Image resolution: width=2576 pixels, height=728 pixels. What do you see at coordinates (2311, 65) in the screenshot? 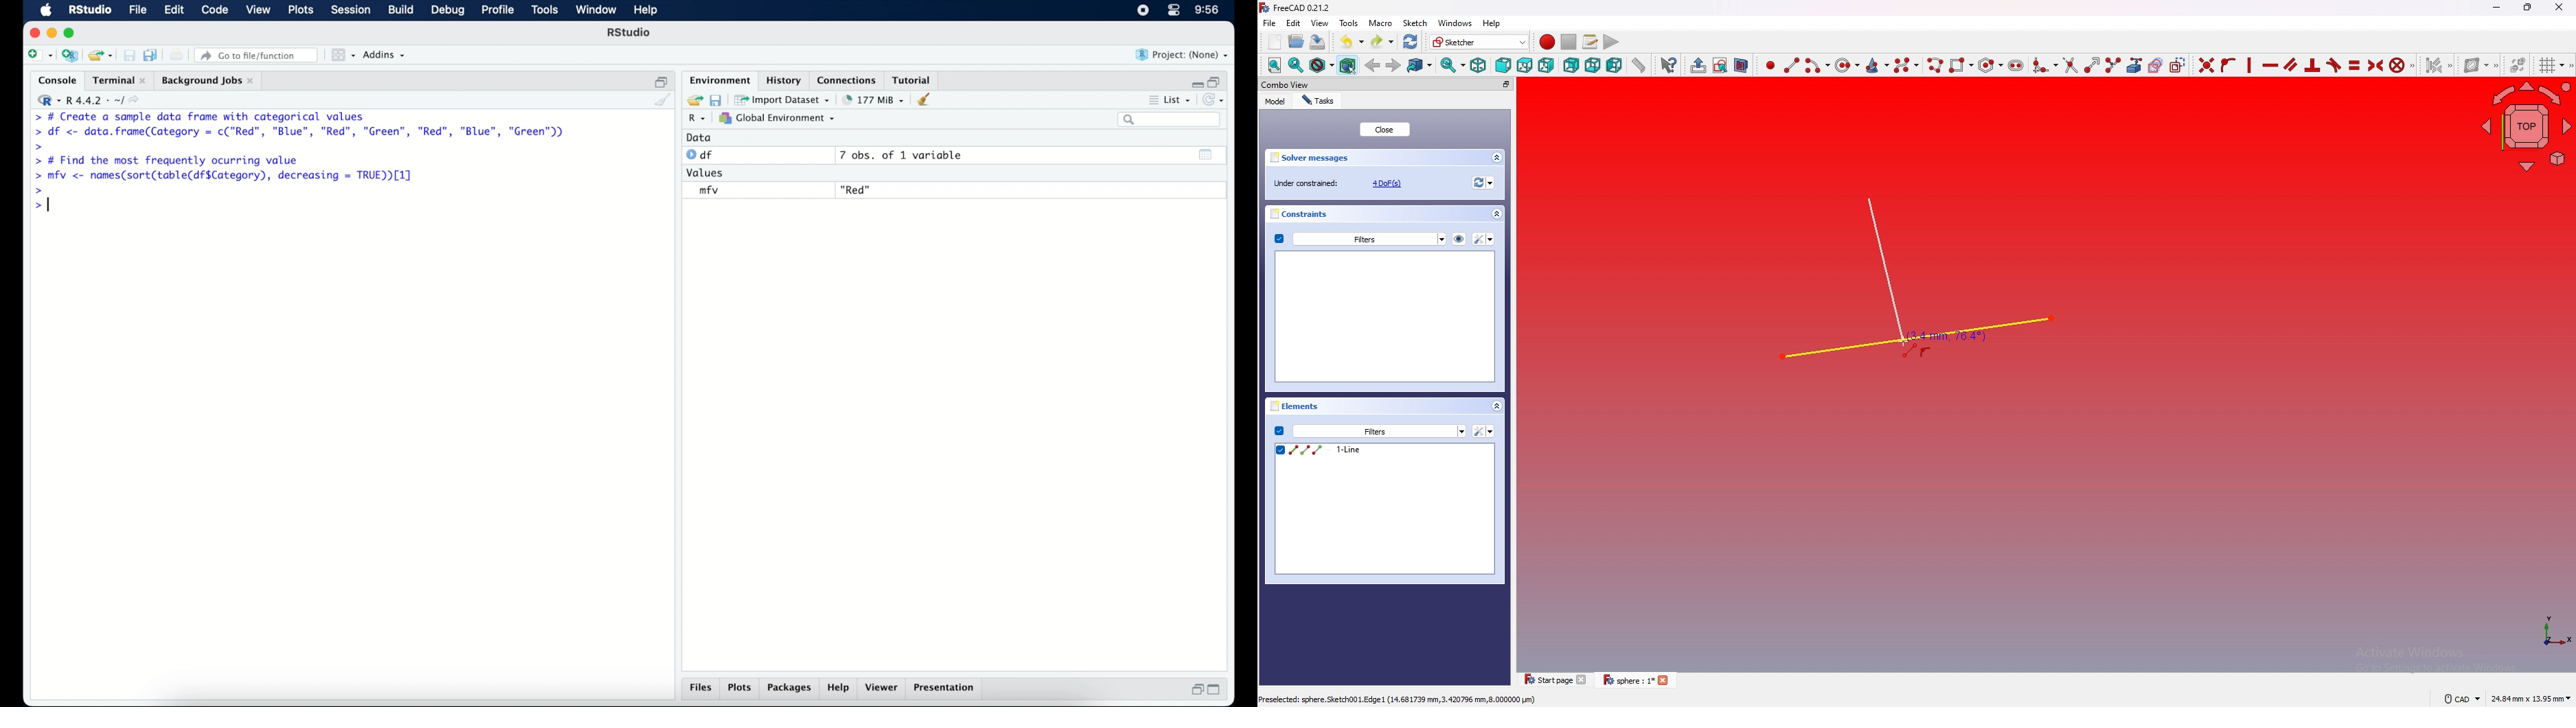
I see `Constrain perpendicular` at bounding box center [2311, 65].